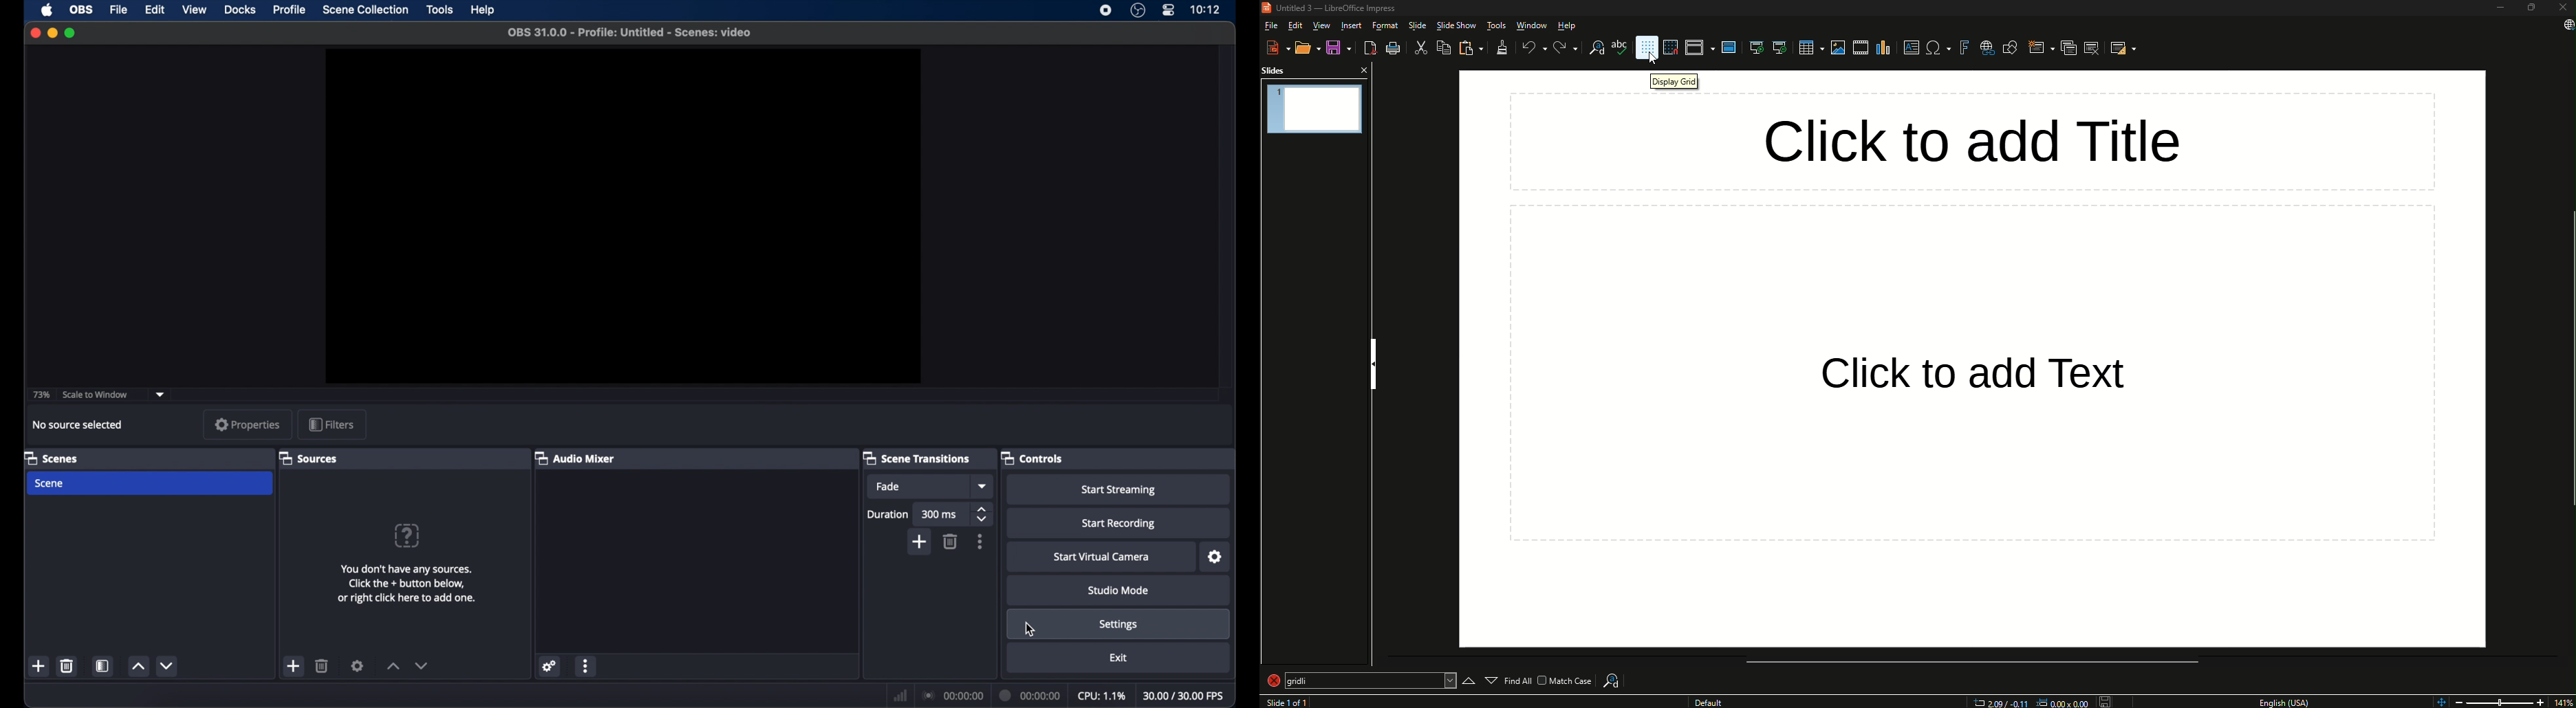  What do you see at coordinates (550, 667) in the screenshot?
I see `settings` at bounding box center [550, 667].